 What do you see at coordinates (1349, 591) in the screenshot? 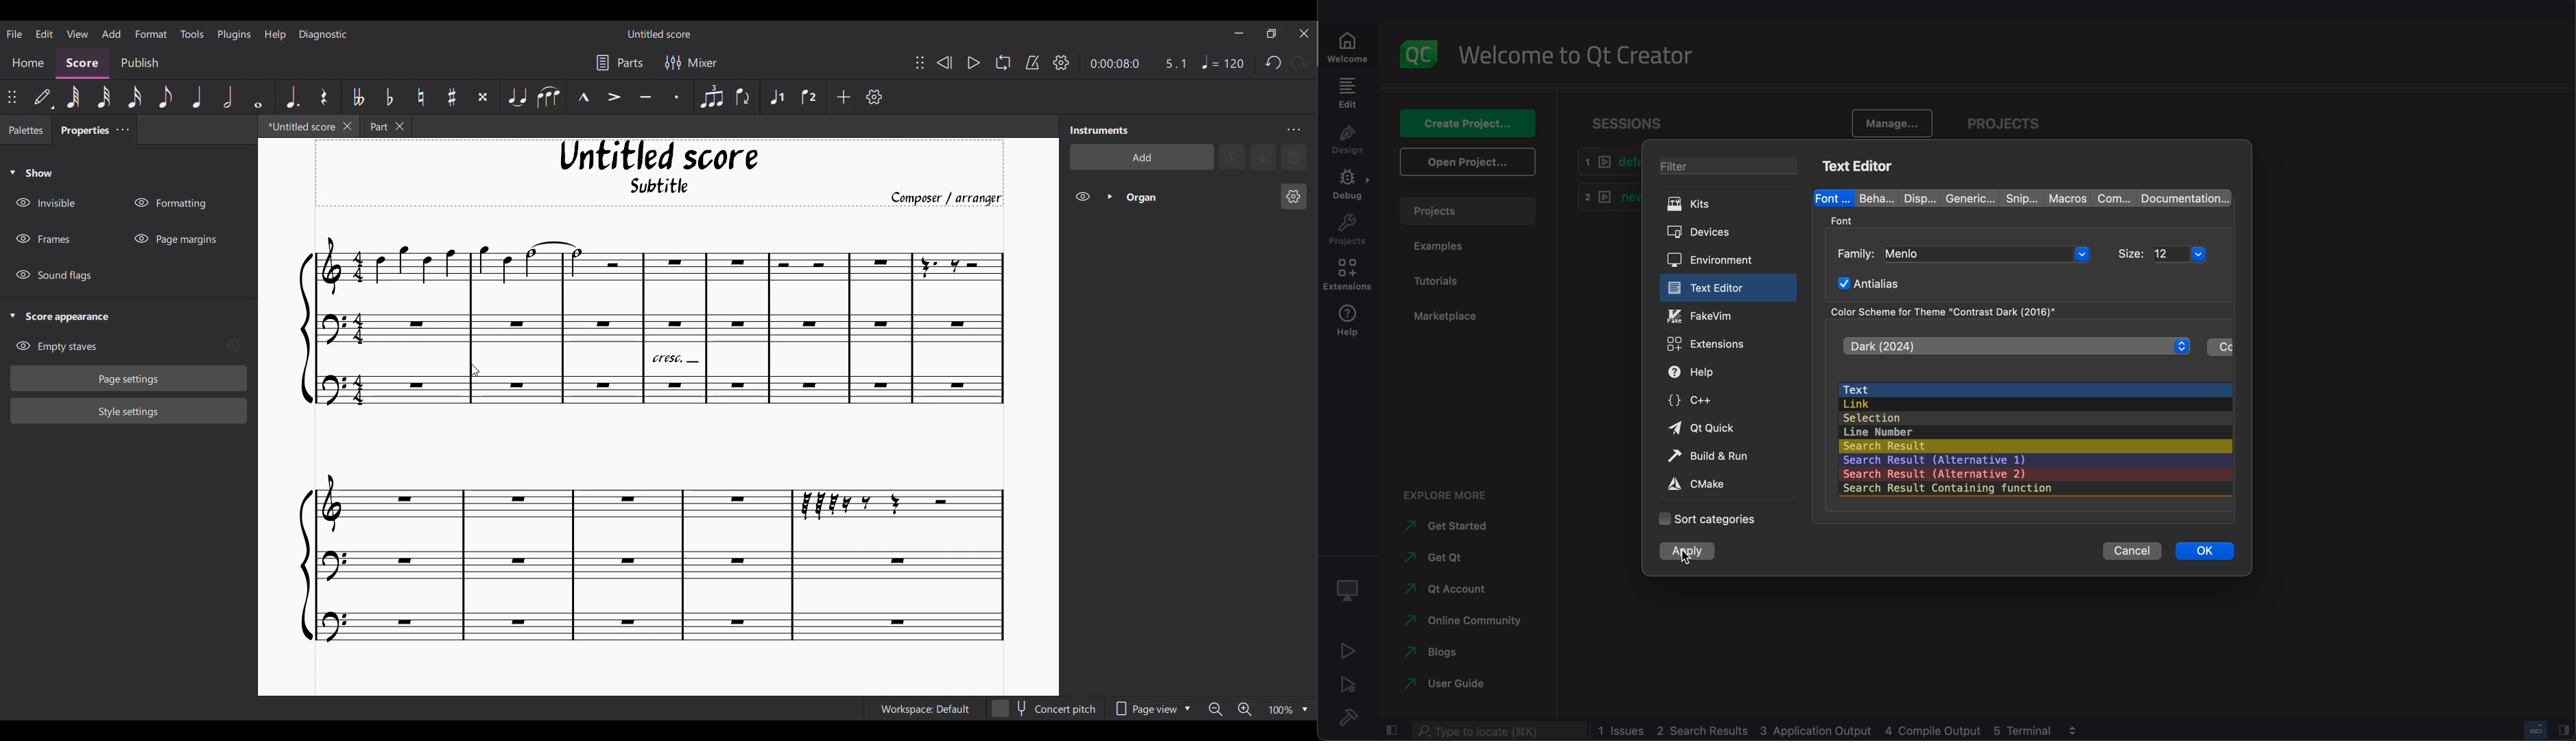
I see `debug` at bounding box center [1349, 591].